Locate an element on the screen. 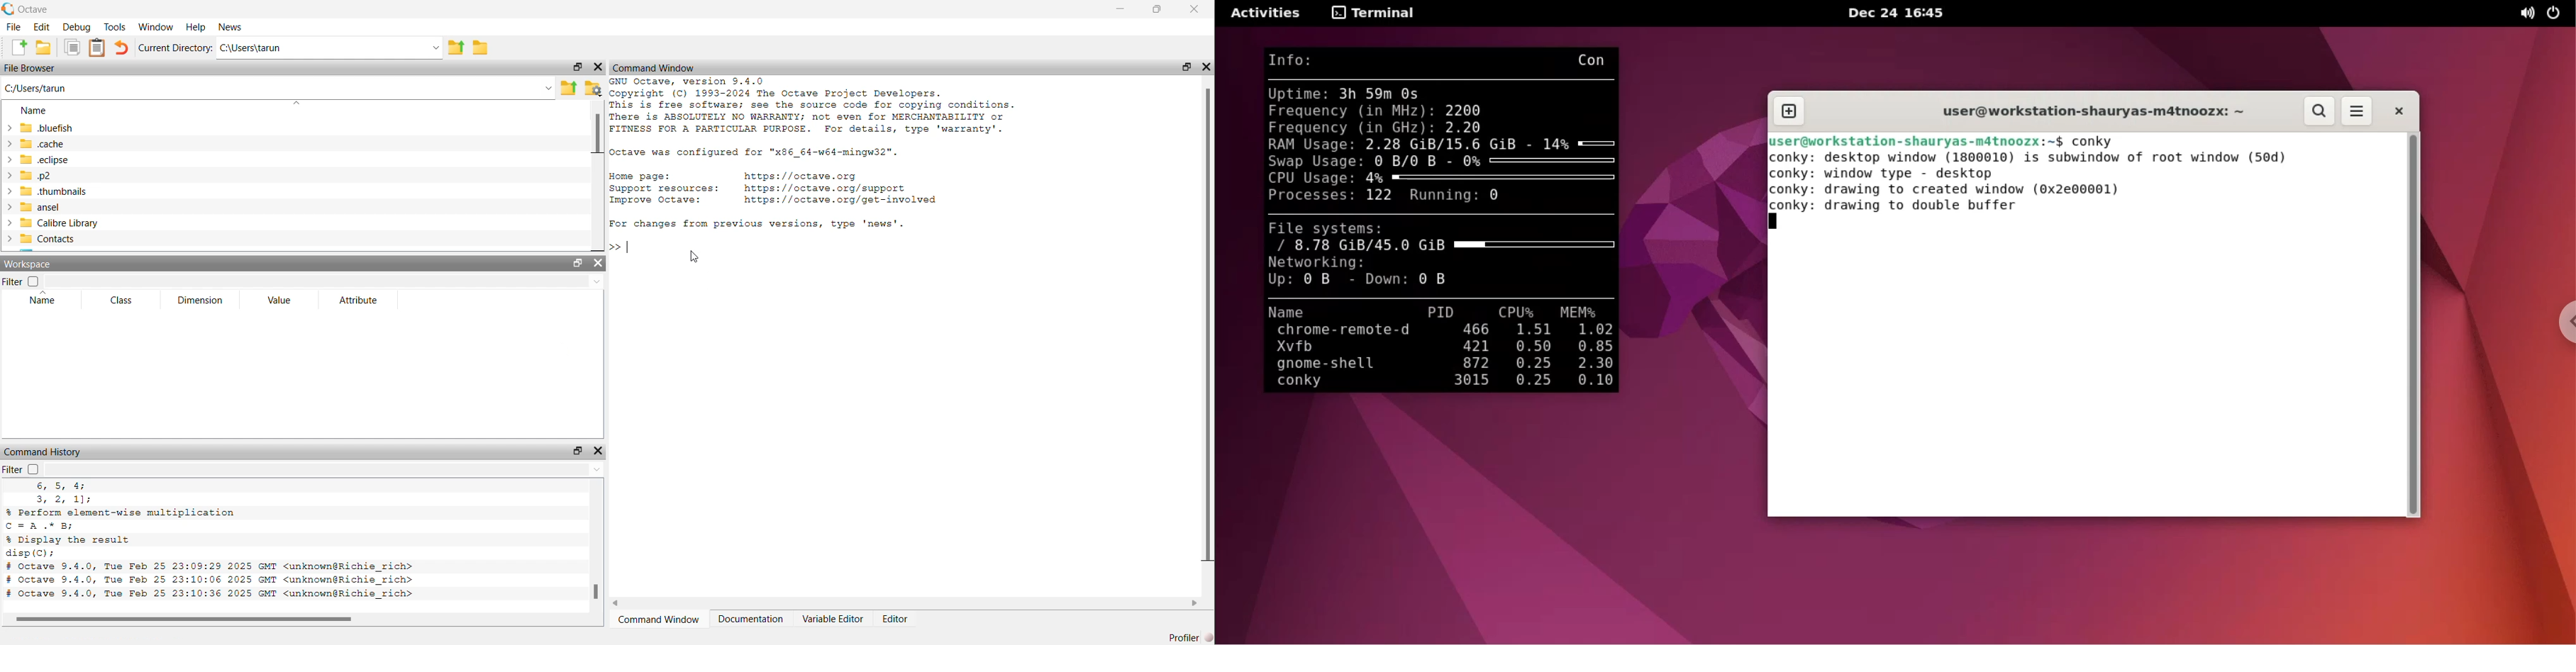 The image size is (2576, 672). Documents is located at coordinates (72, 47).